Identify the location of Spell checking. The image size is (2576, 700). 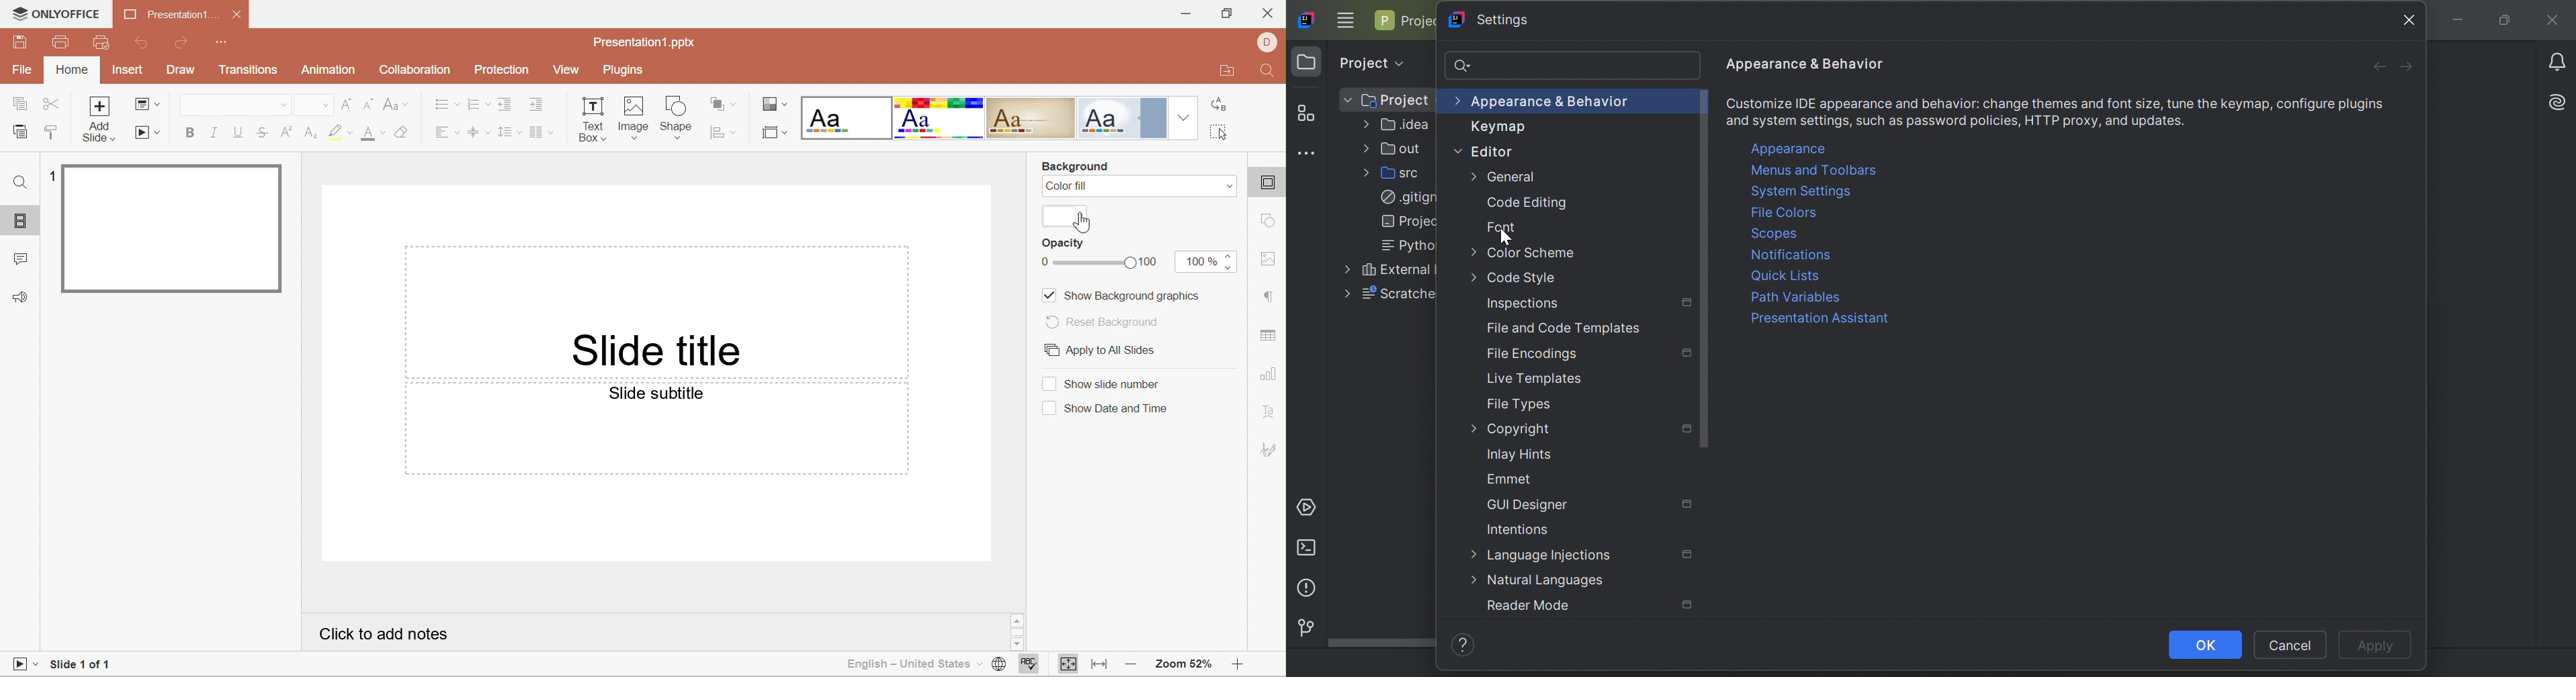
(1029, 665).